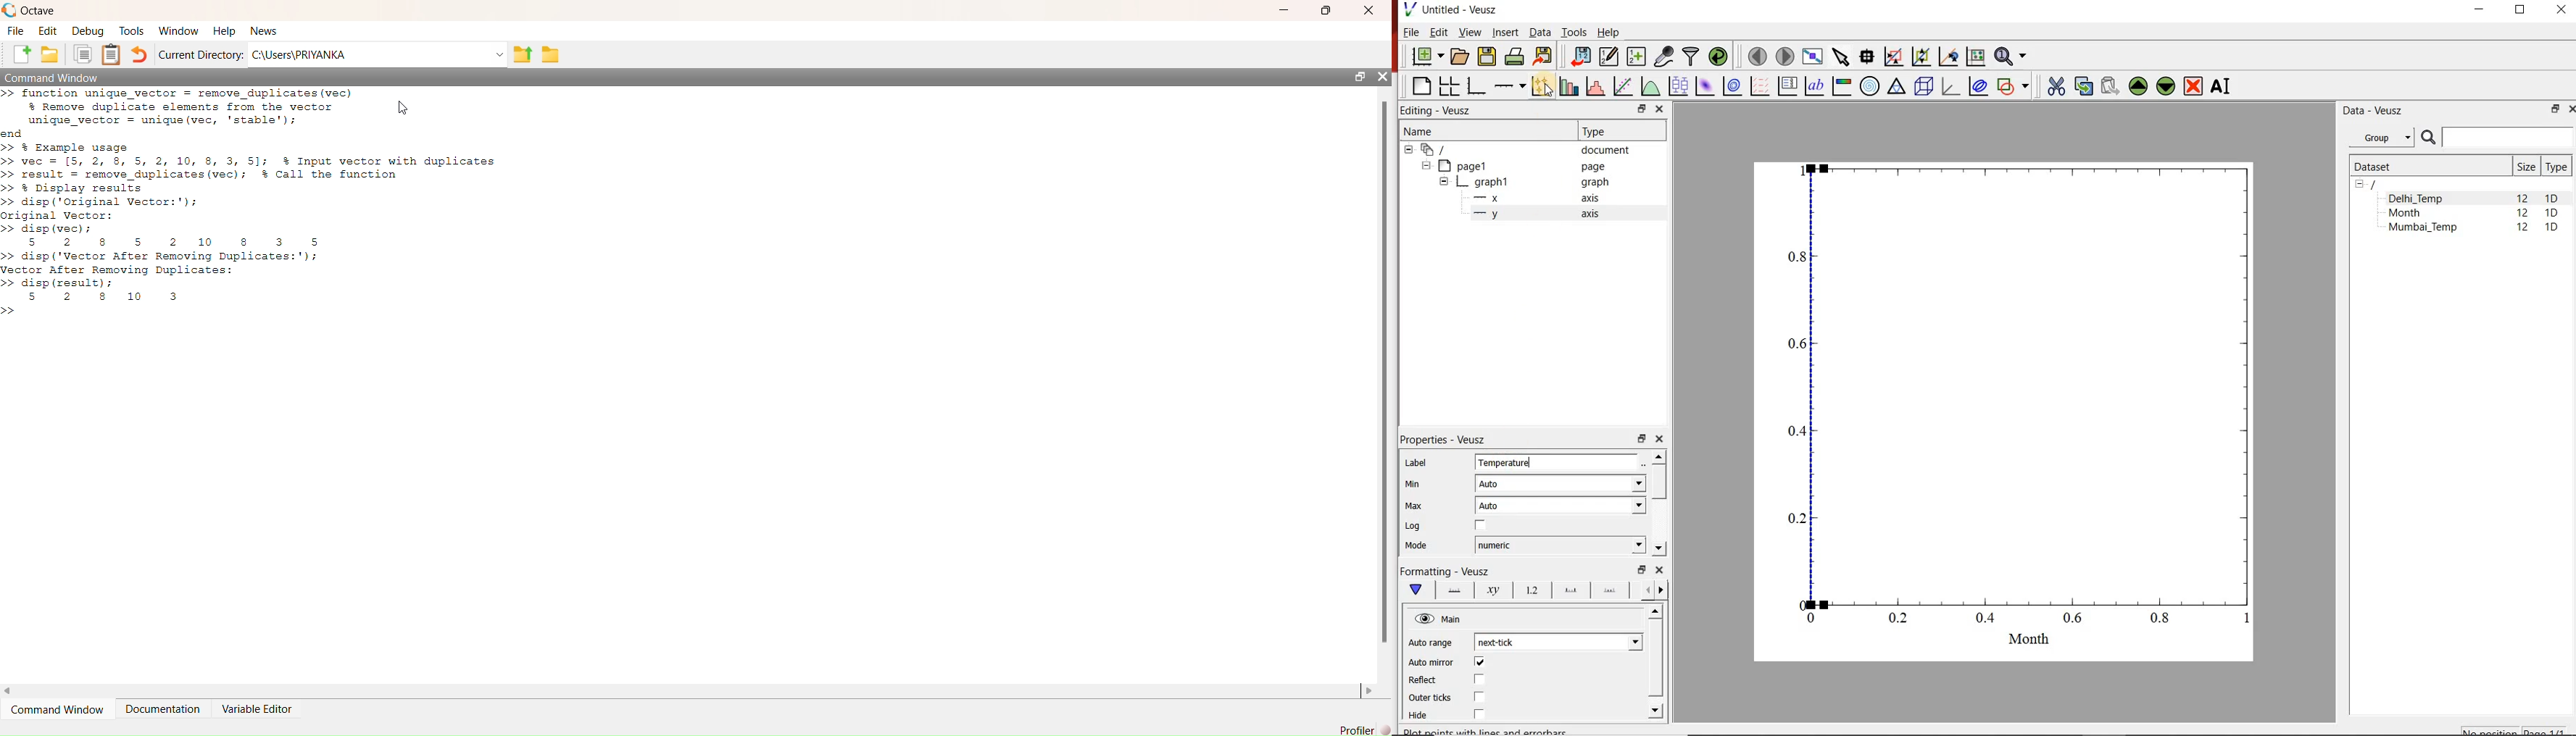 The height and width of the screenshot is (756, 2576). Describe the element at coordinates (1567, 87) in the screenshot. I see `plot bar charts` at that location.